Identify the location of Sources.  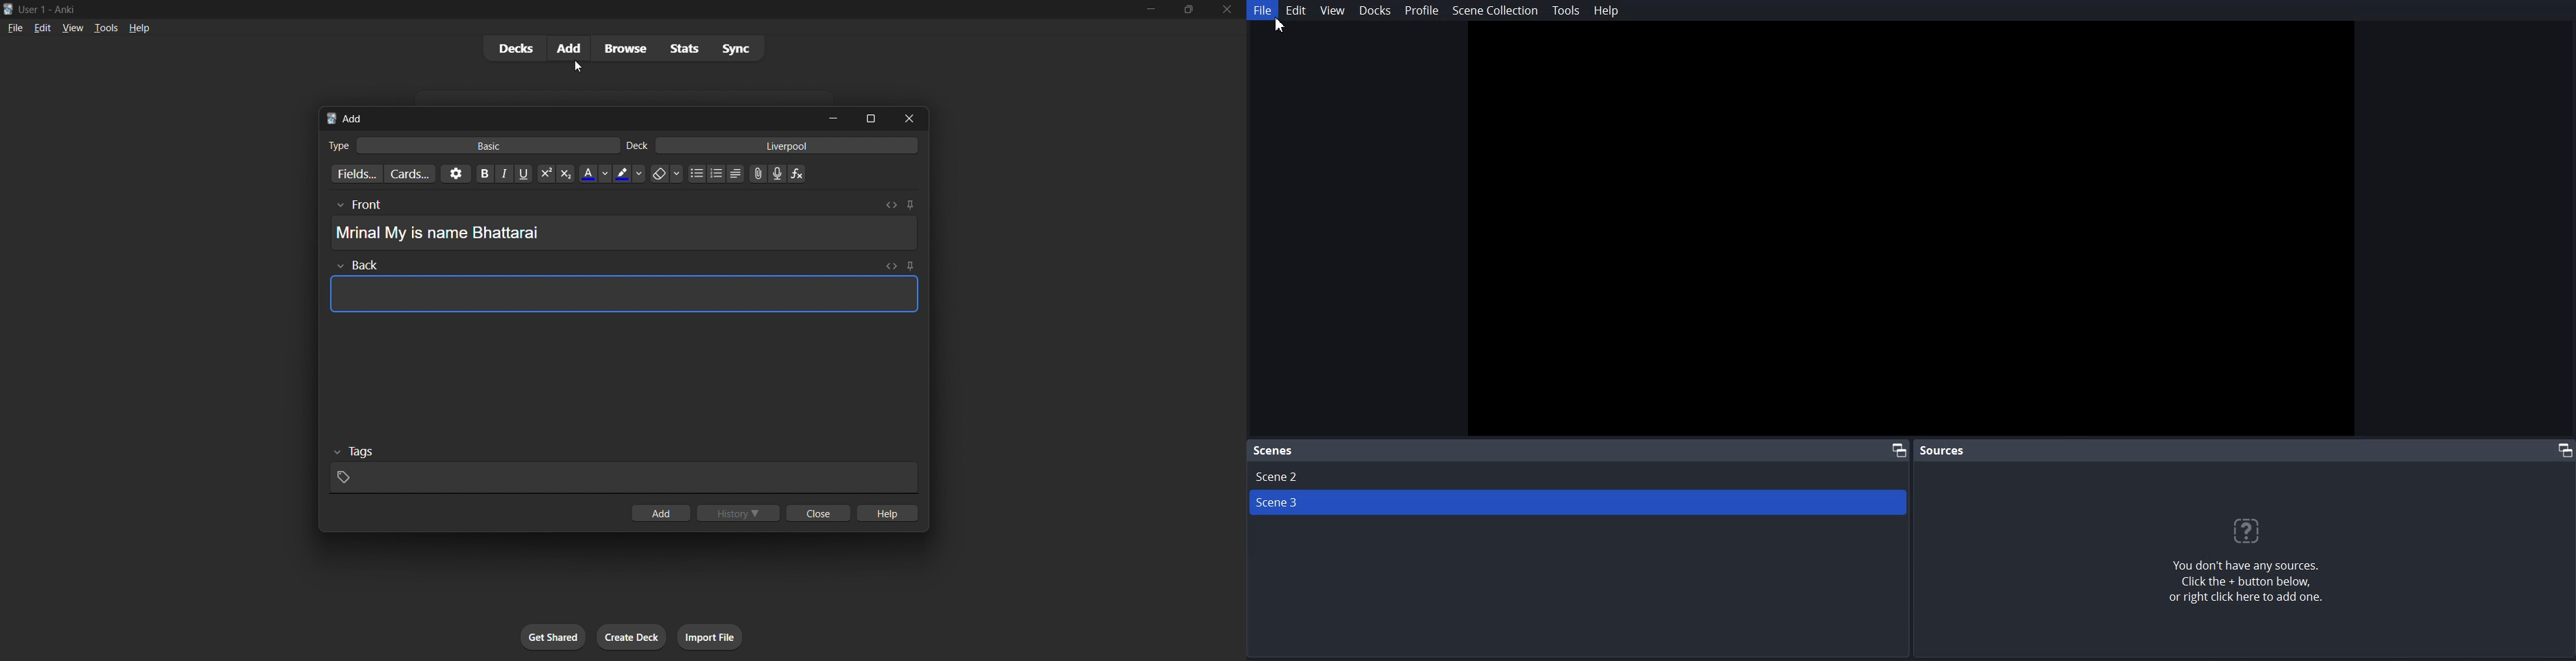
(1944, 450).